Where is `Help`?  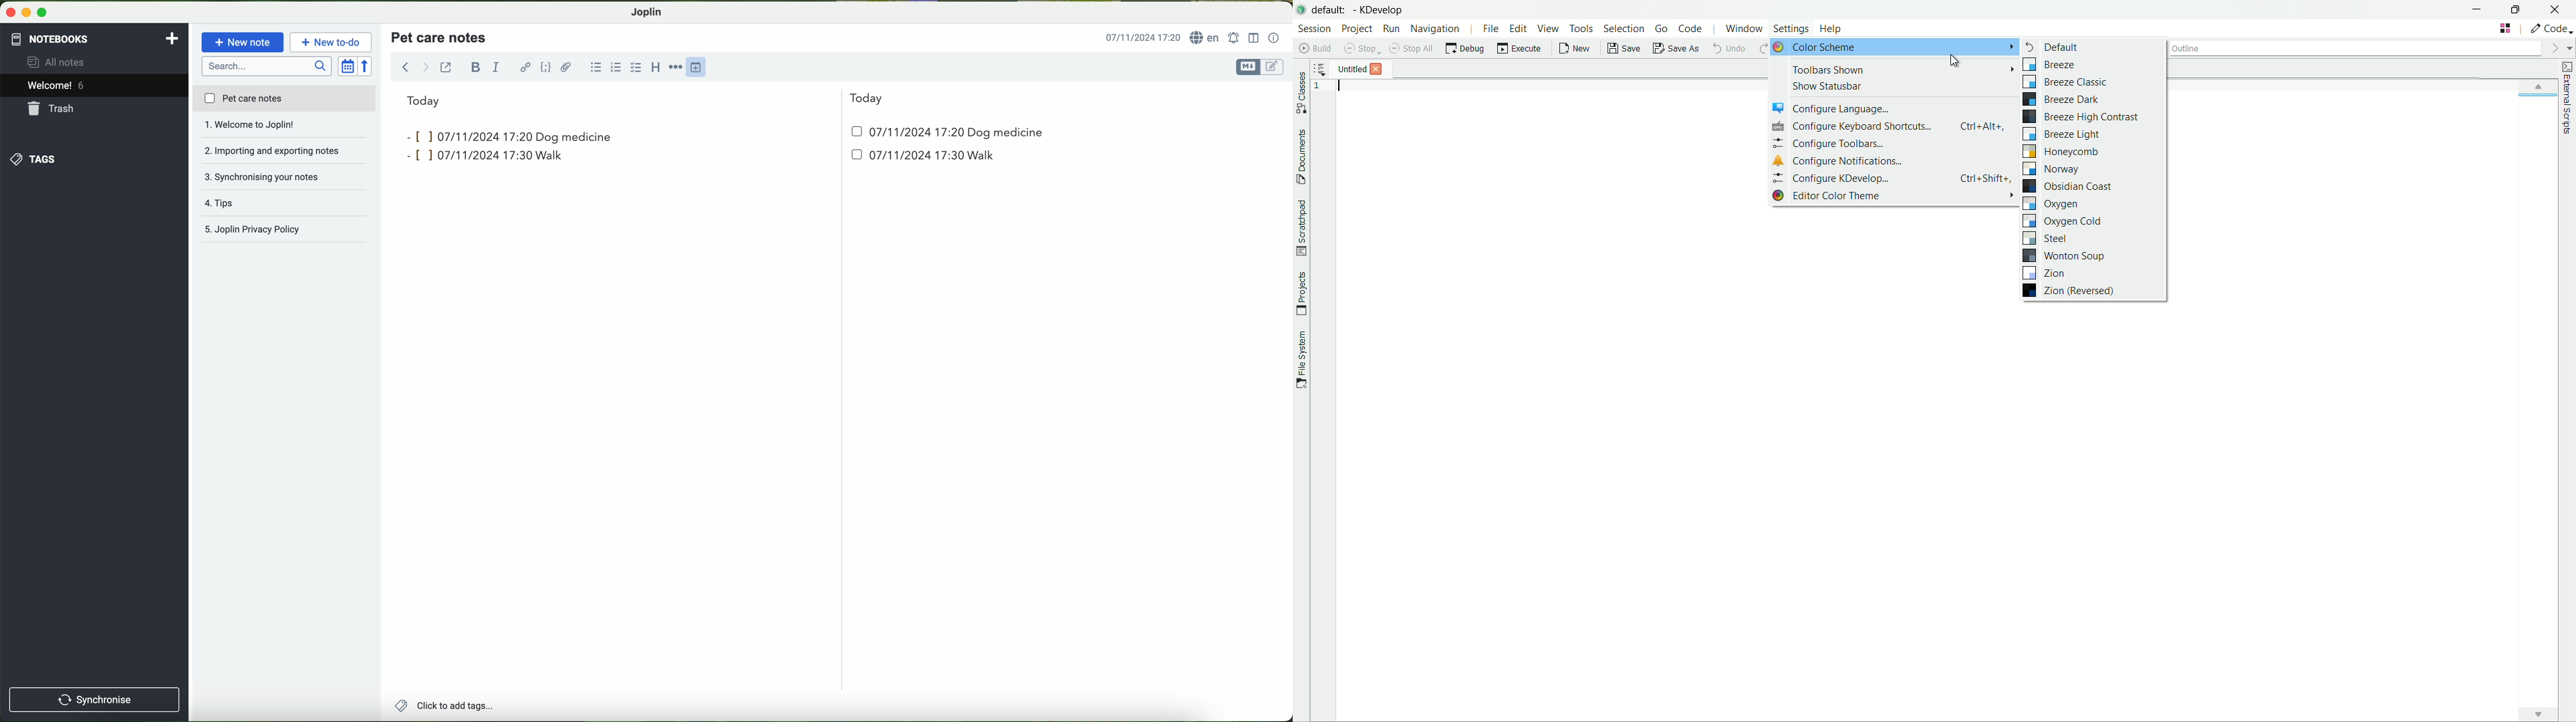
Help is located at coordinates (1837, 24).